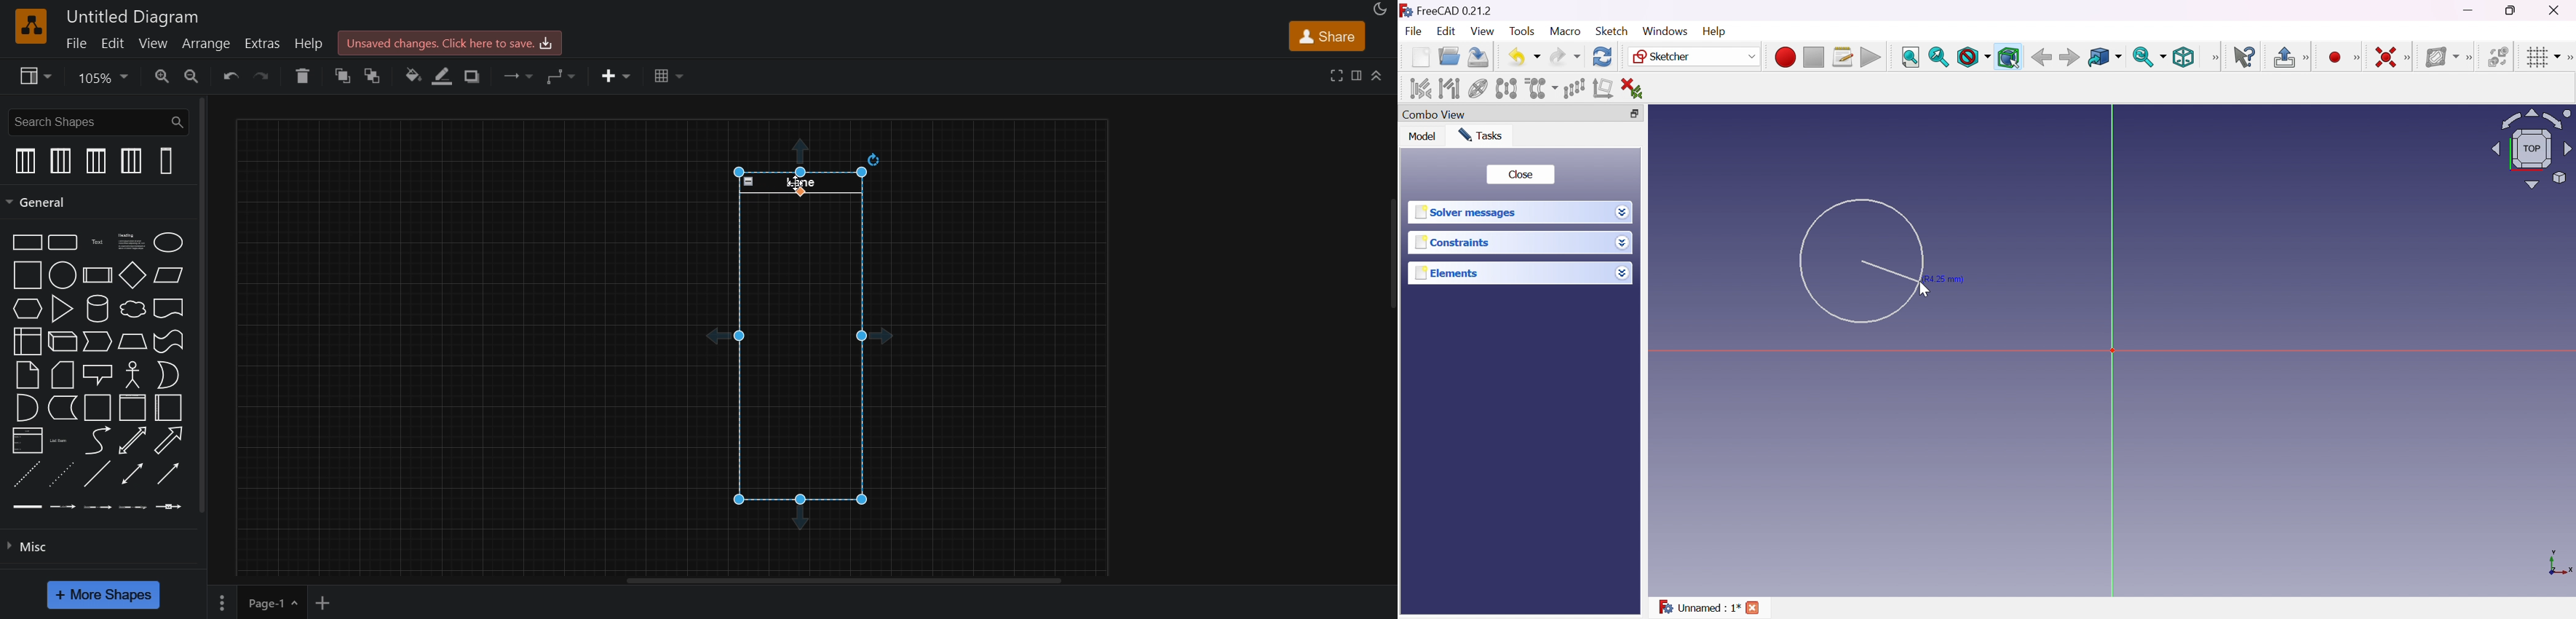  What do you see at coordinates (2512, 12) in the screenshot?
I see `Restore down` at bounding box center [2512, 12].